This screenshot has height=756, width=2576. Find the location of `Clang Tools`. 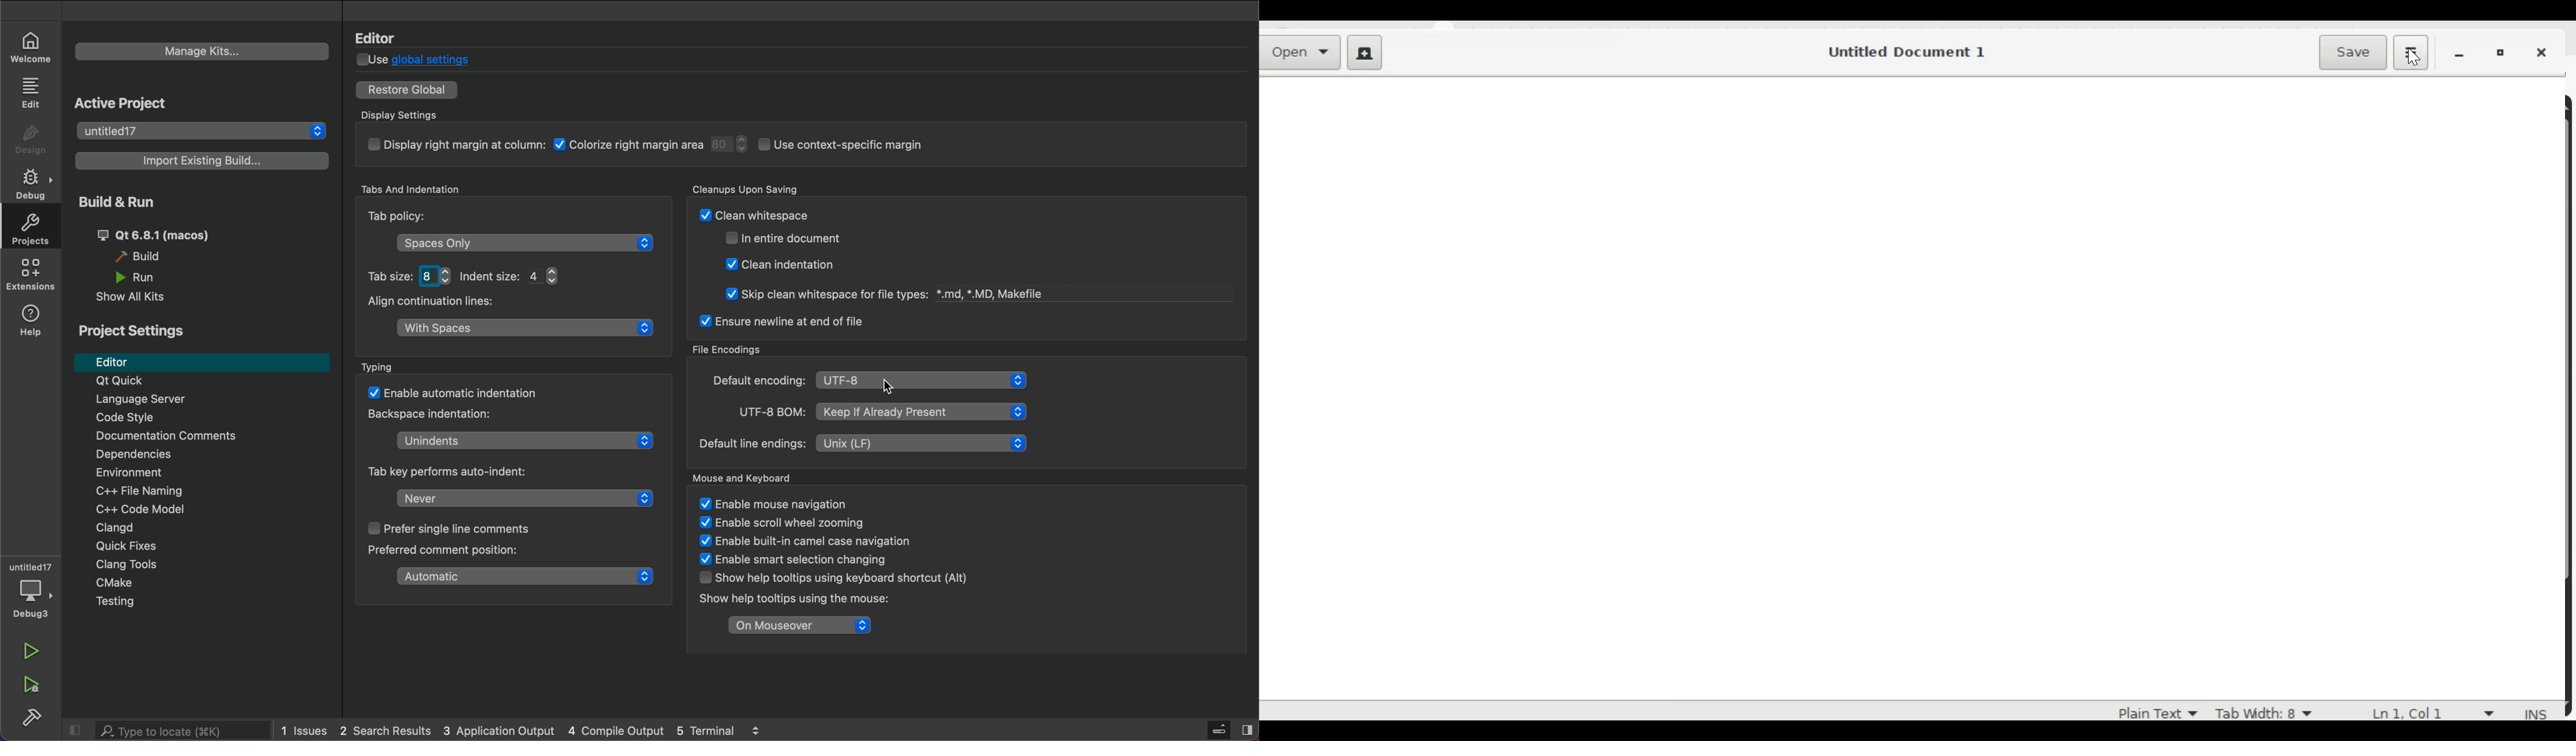

Clang Tools is located at coordinates (188, 566).